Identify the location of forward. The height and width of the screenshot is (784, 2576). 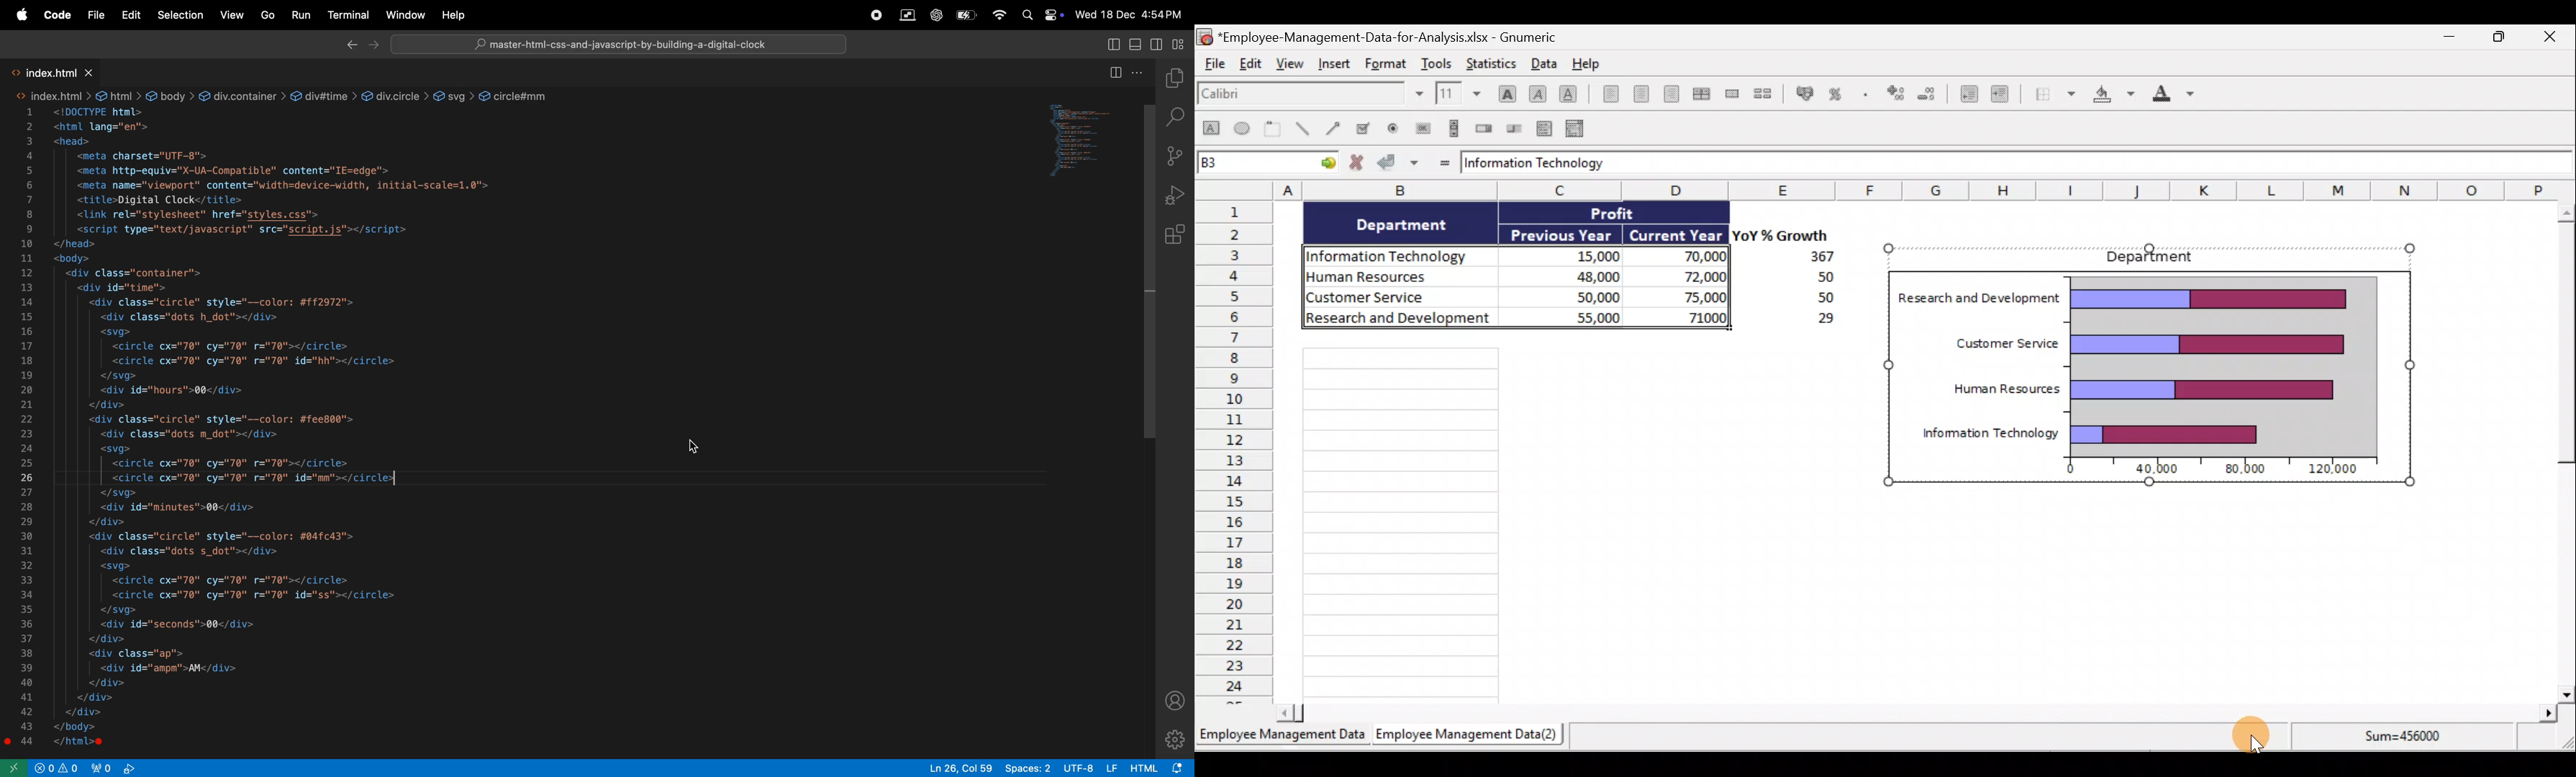
(377, 45).